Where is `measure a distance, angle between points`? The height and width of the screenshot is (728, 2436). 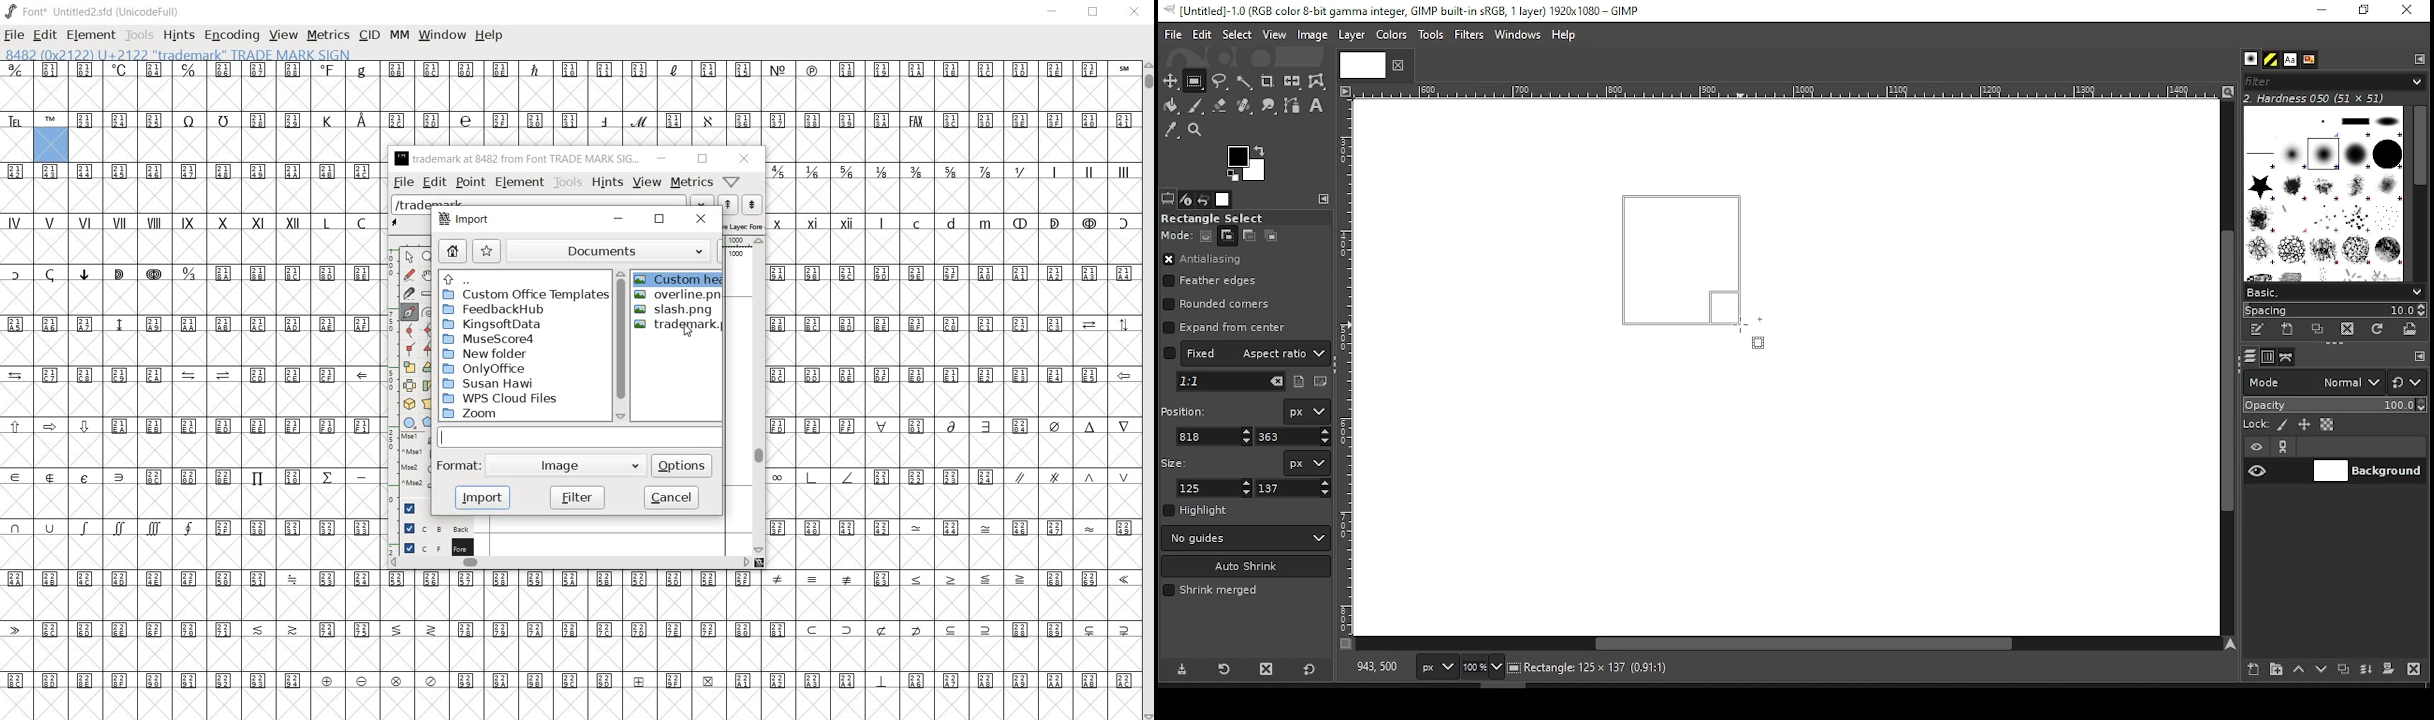 measure a distance, angle between points is located at coordinates (429, 295).